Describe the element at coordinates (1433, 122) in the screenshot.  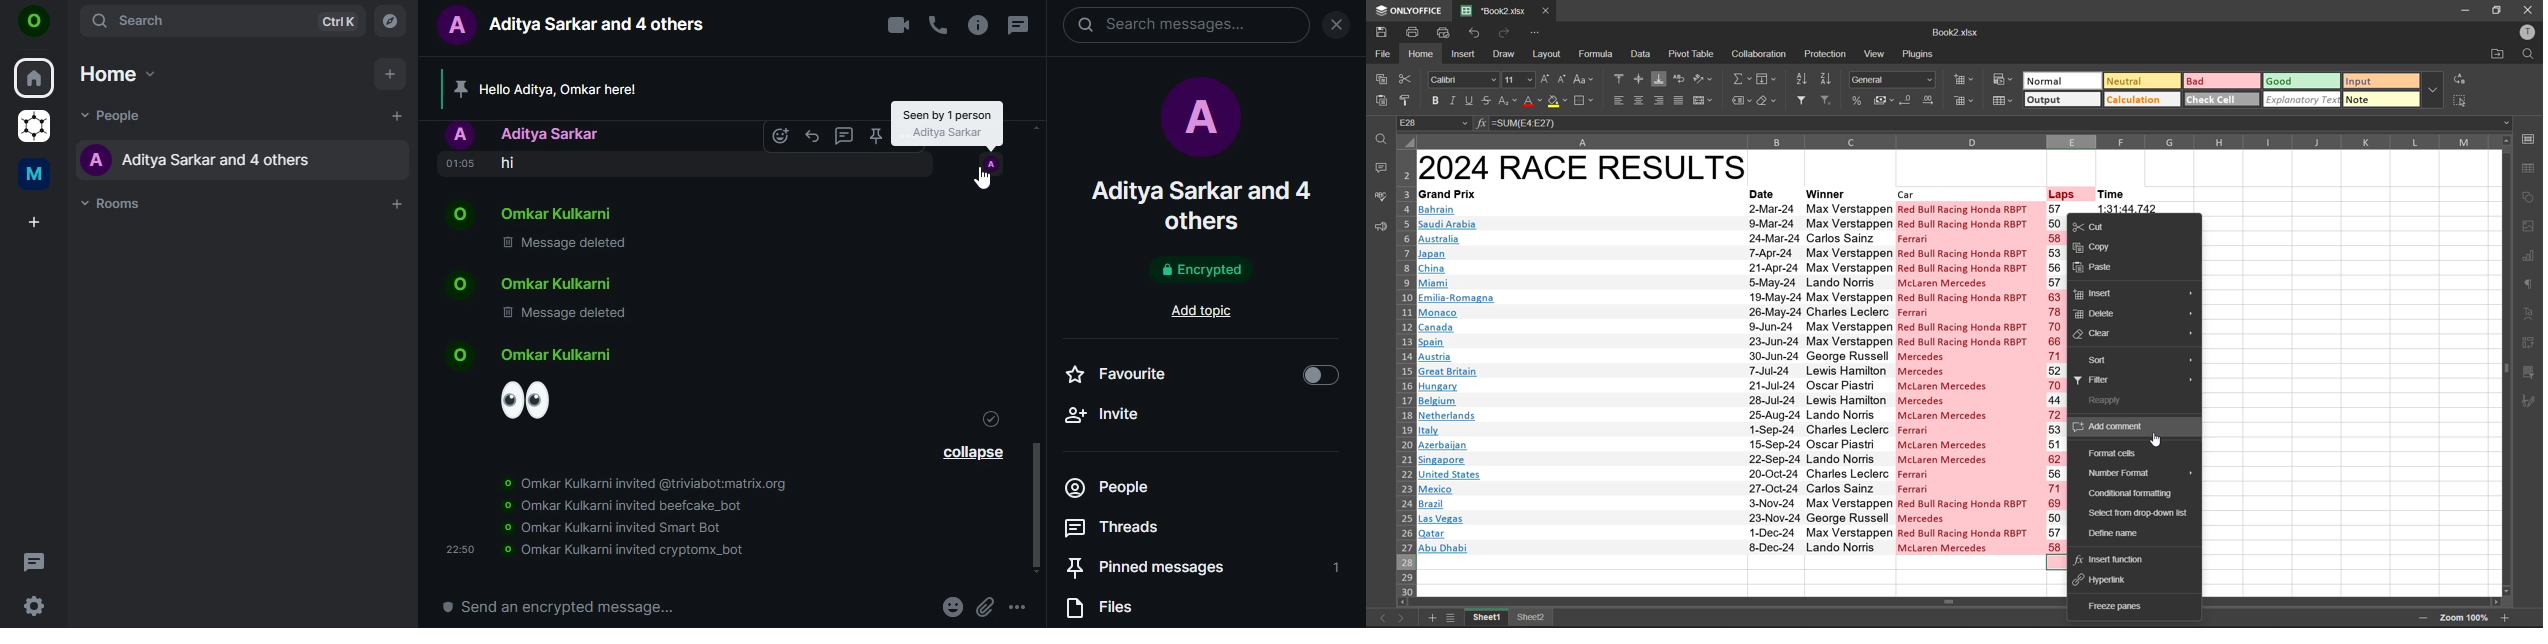
I see `cell address` at that location.